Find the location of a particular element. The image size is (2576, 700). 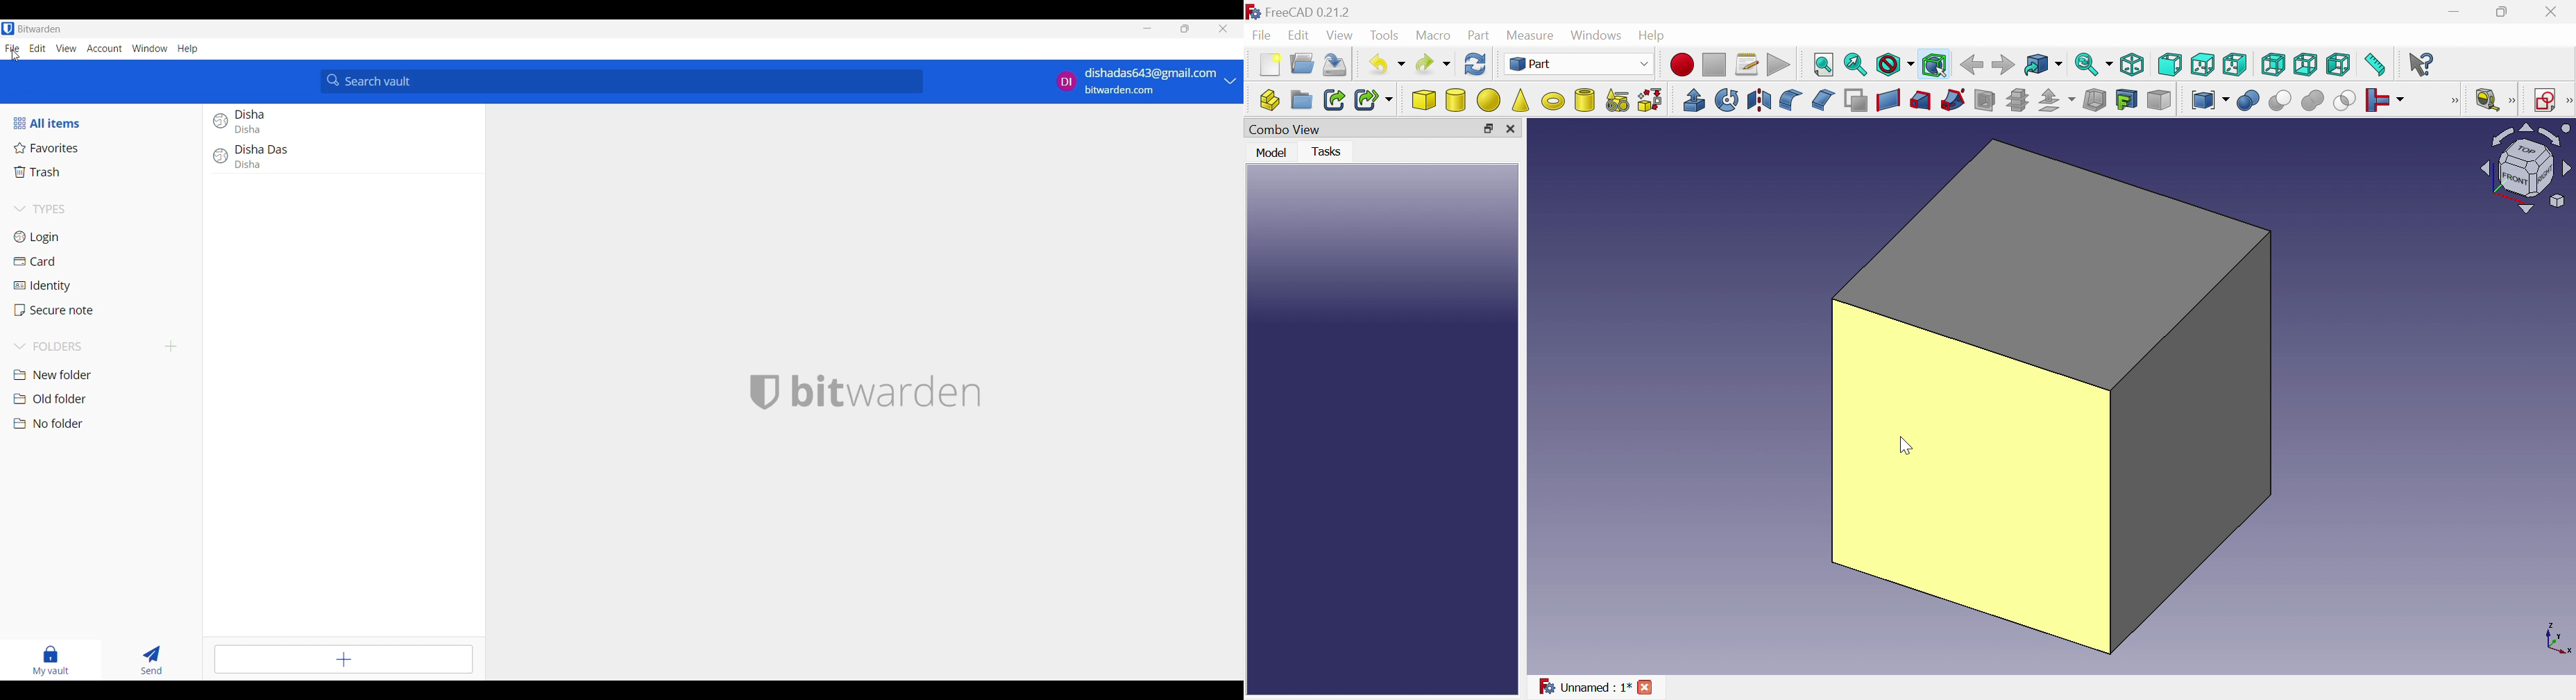

Offset: is located at coordinates (2057, 101).